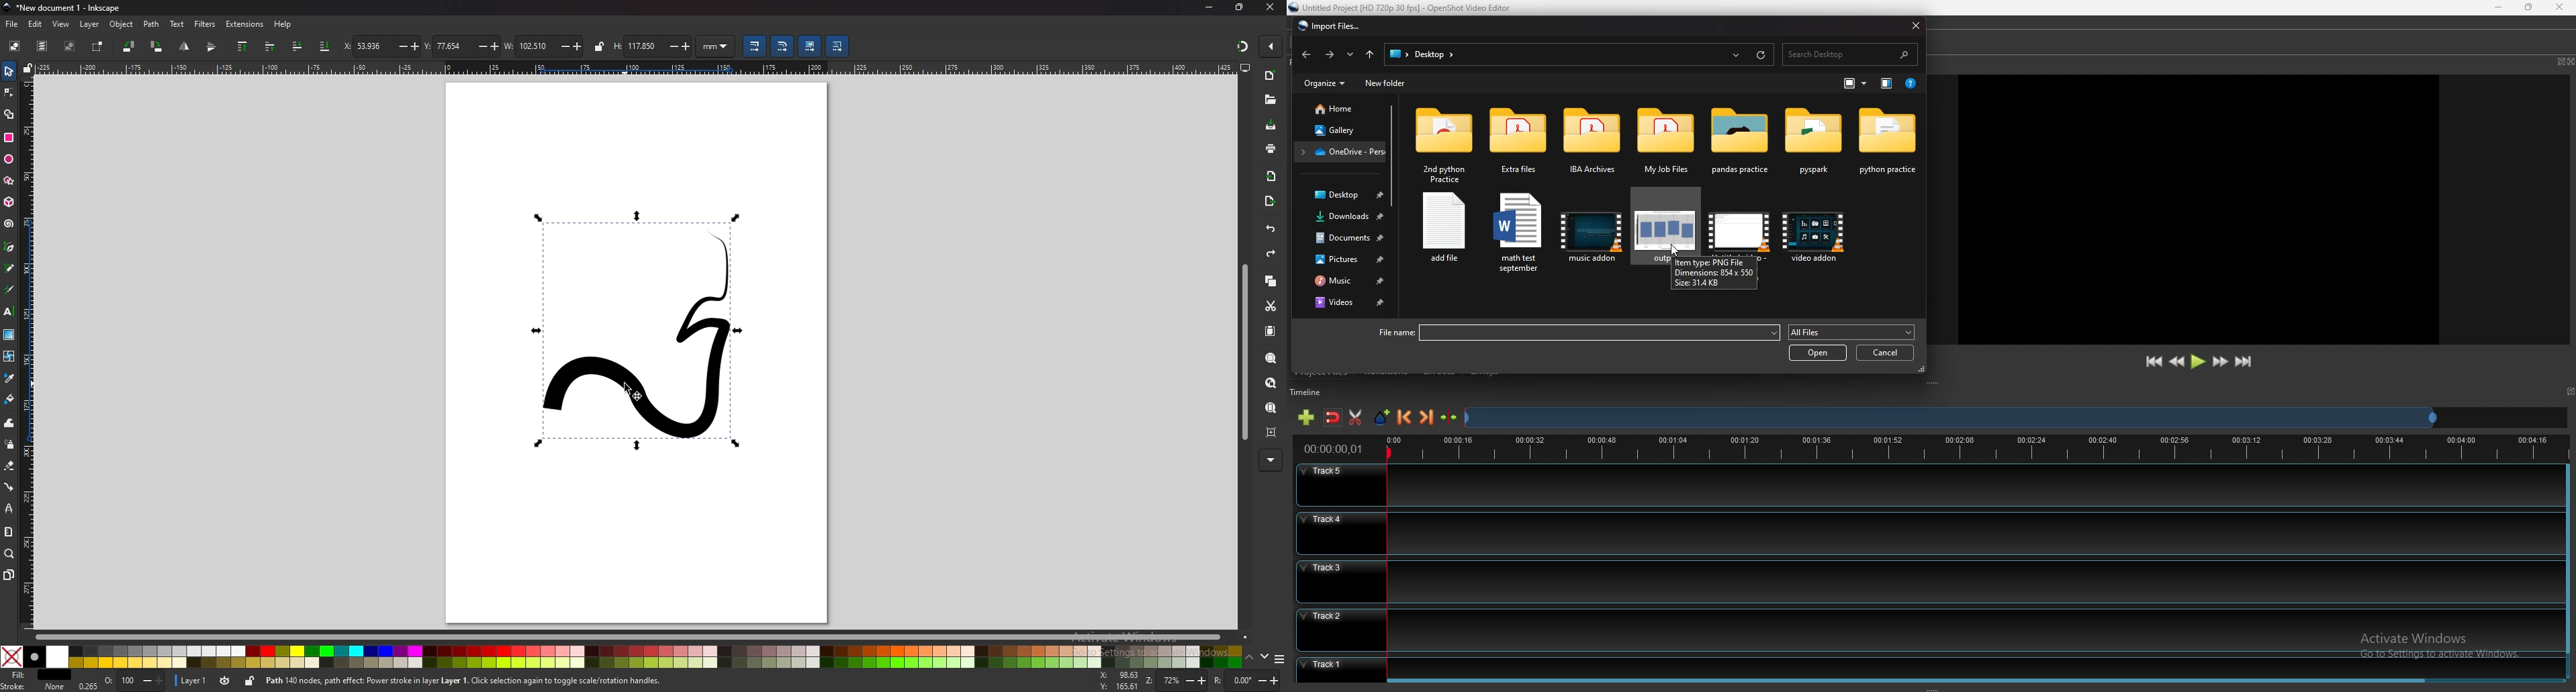  I want to click on file, so click(1739, 224).